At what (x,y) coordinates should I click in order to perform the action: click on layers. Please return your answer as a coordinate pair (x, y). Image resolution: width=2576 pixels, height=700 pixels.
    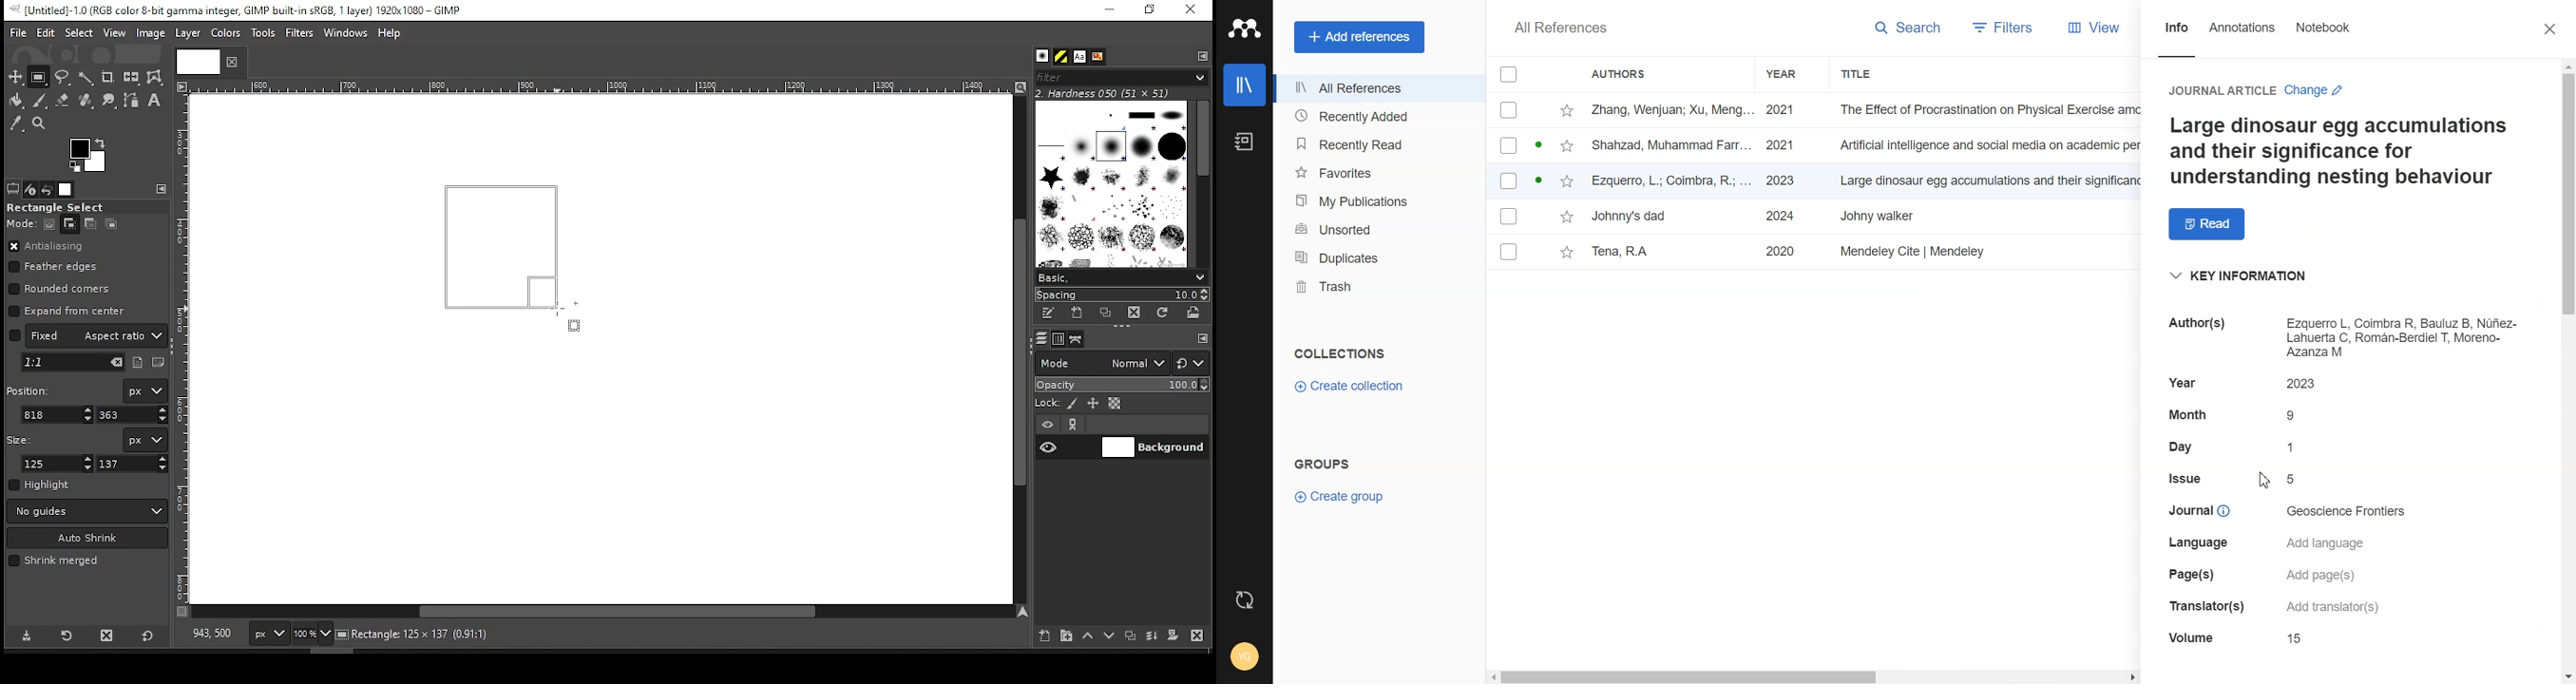
    Looking at the image, I should click on (1040, 339).